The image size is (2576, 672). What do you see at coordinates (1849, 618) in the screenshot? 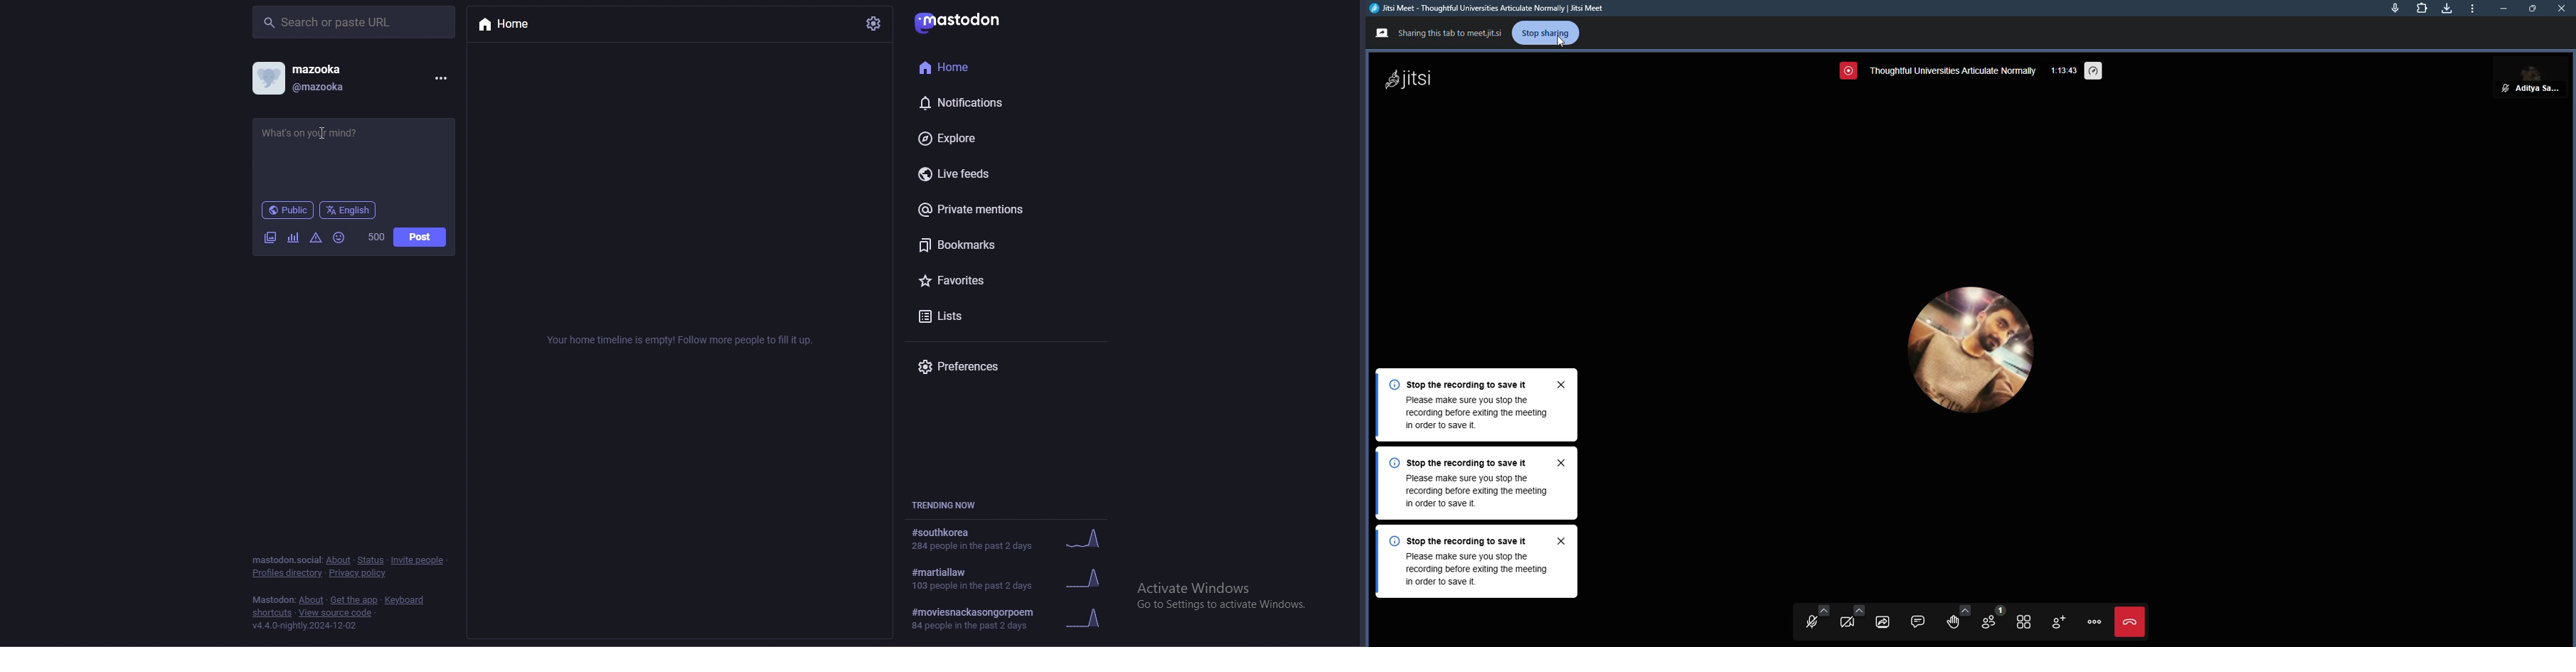
I see `start camera` at bounding box center [1849, 618].